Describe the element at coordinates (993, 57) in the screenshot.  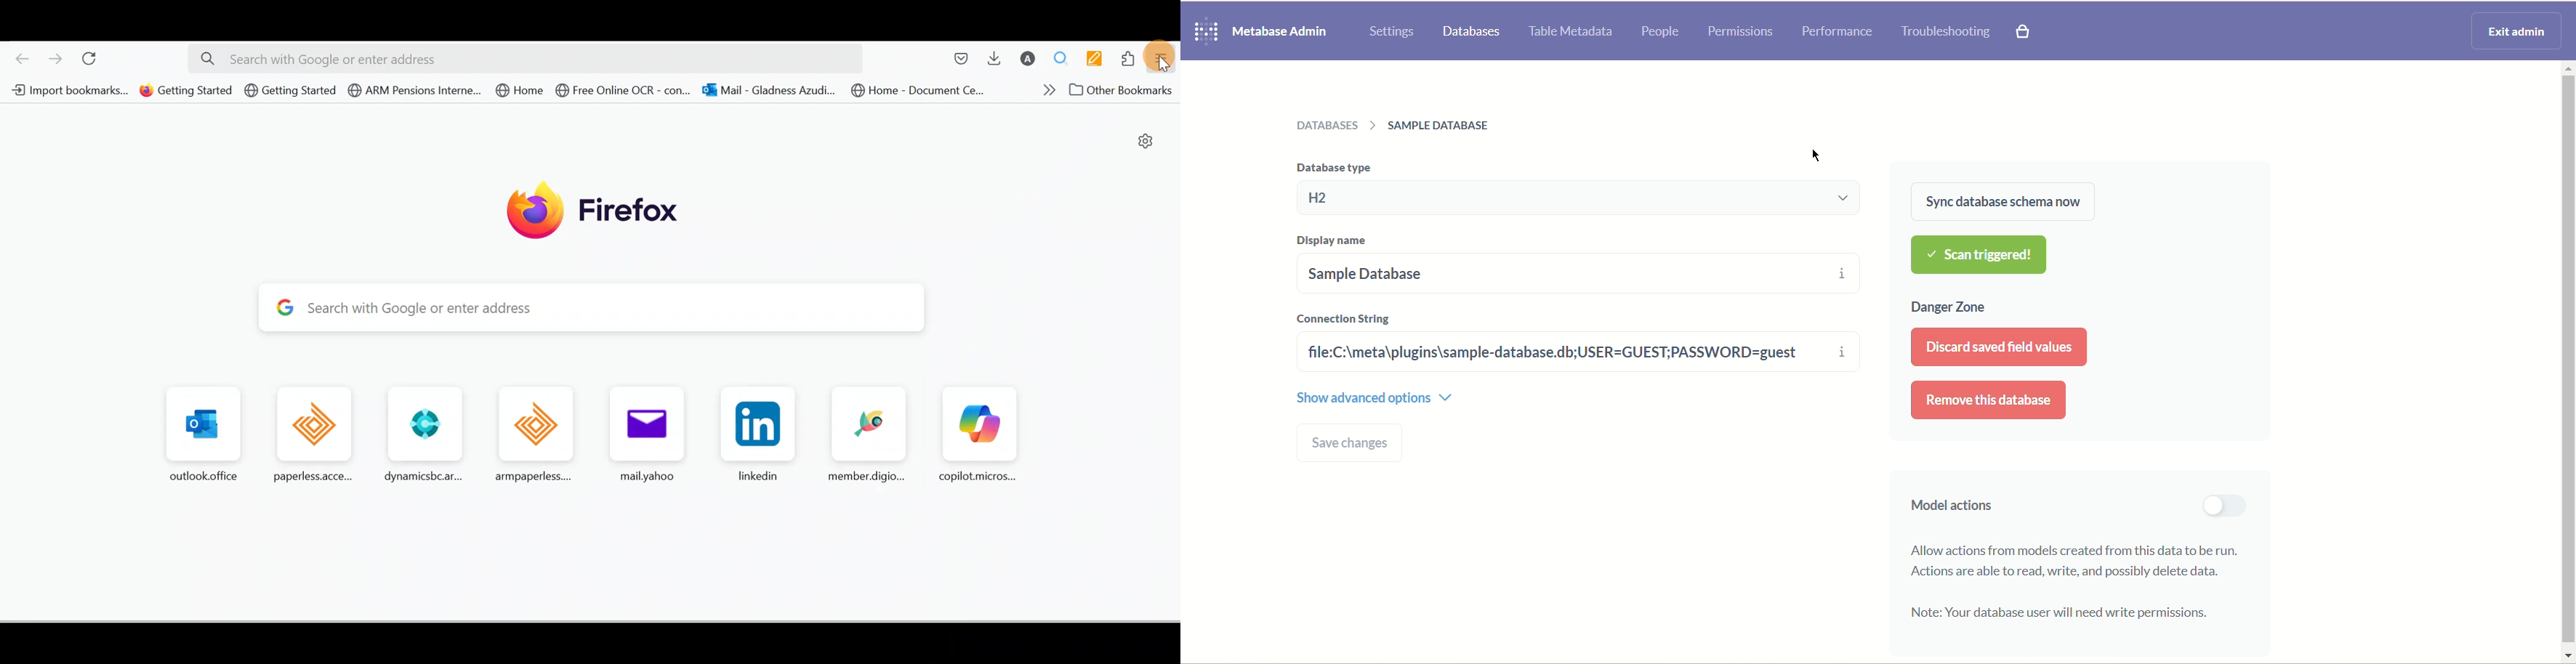
I see `Downloads` at that location.